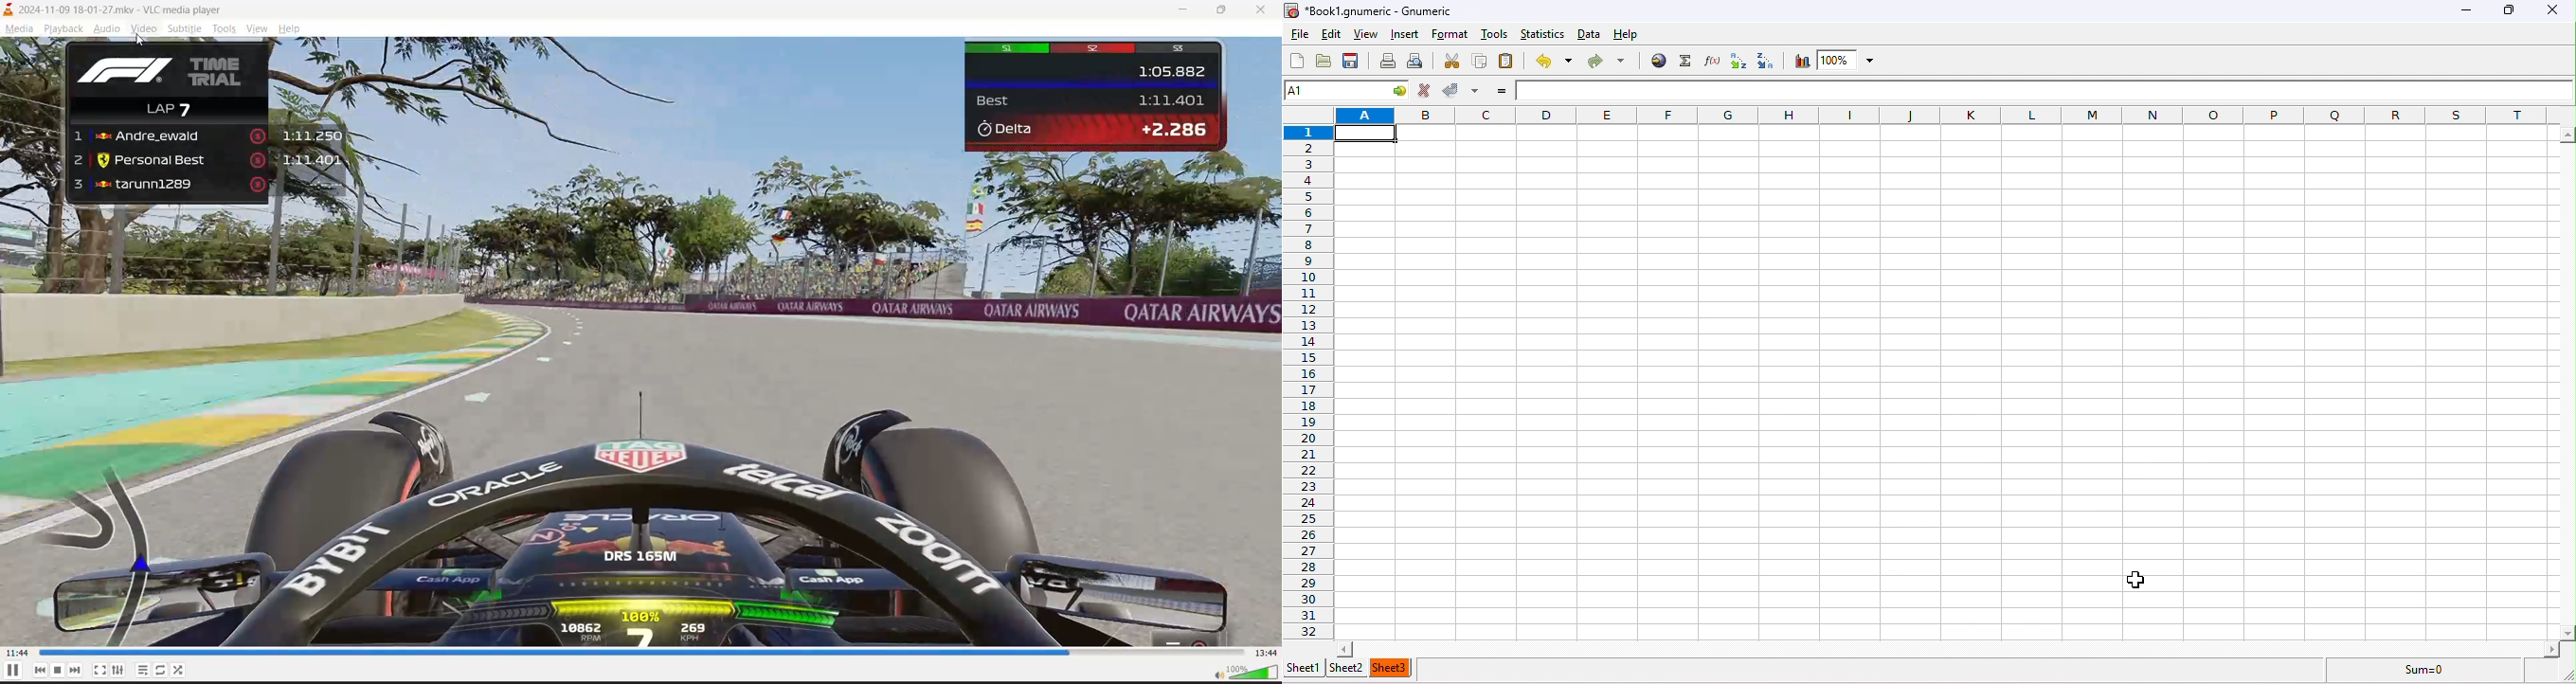 The image size is (2576, 700). What do you see at coordinates (1552, 62) in the screenshot?
I see `undo` at bounding box center [1552, 62].